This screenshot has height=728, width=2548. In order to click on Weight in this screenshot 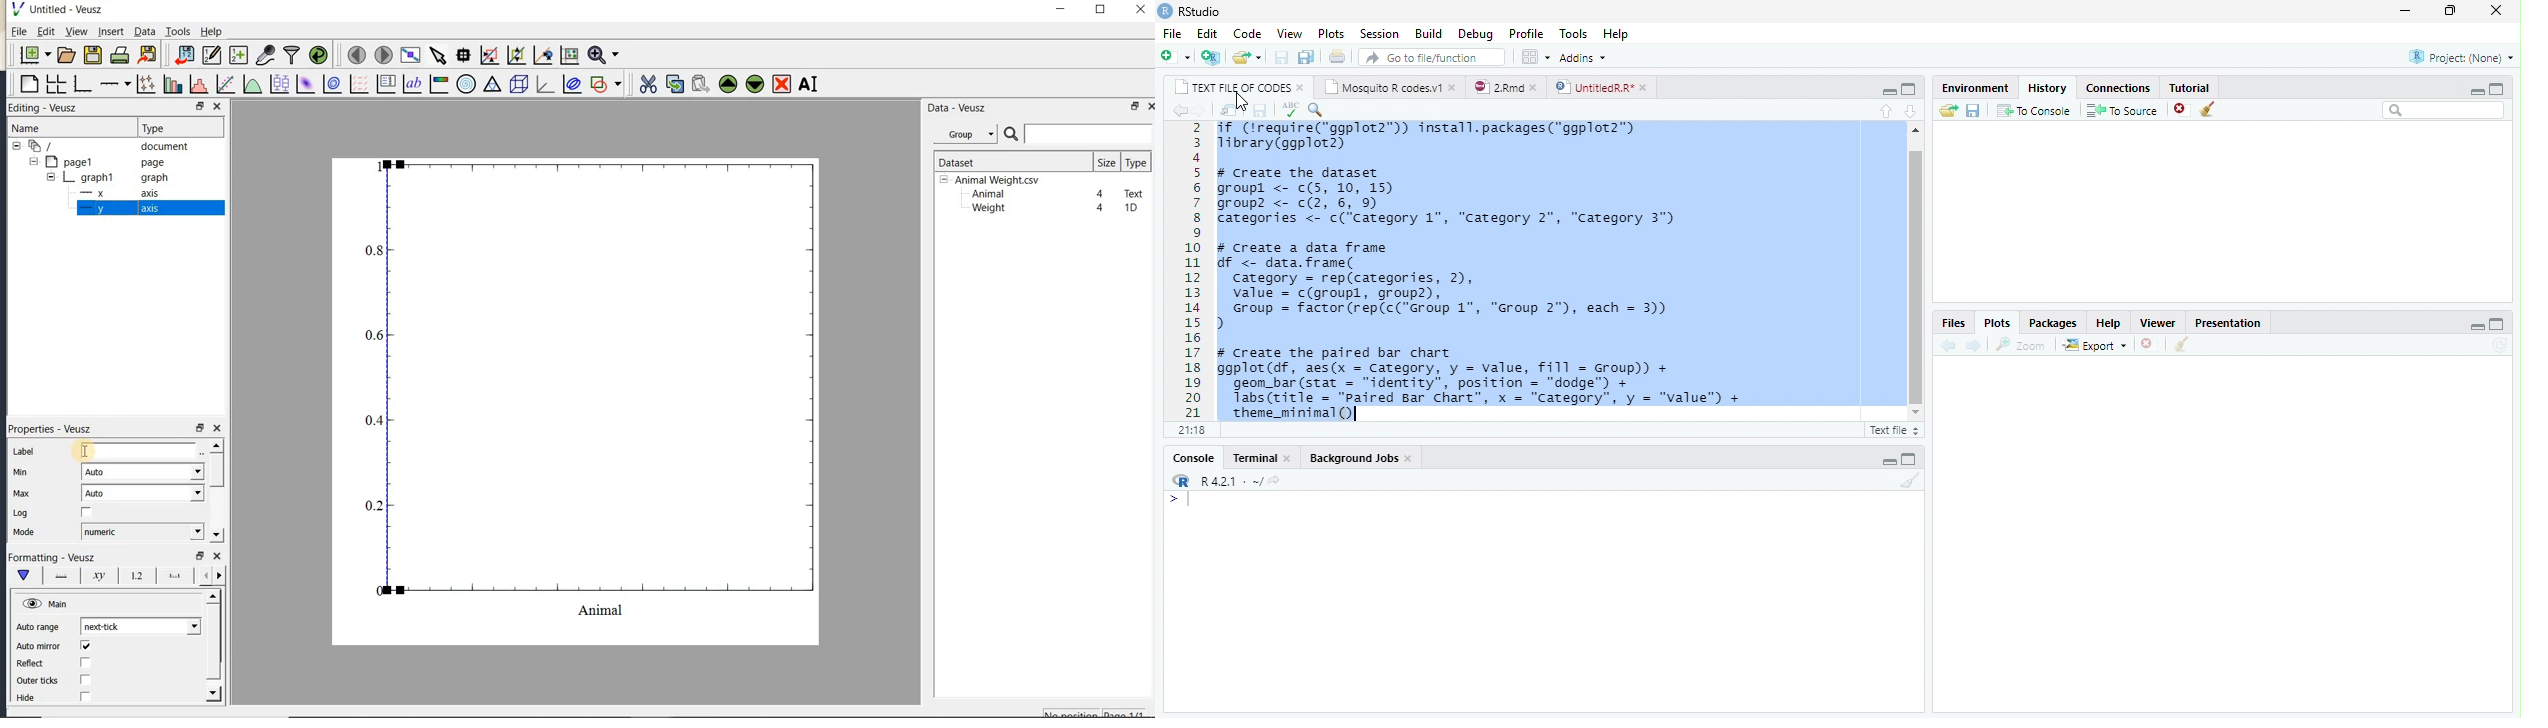, I will do `click(988, 209)`.